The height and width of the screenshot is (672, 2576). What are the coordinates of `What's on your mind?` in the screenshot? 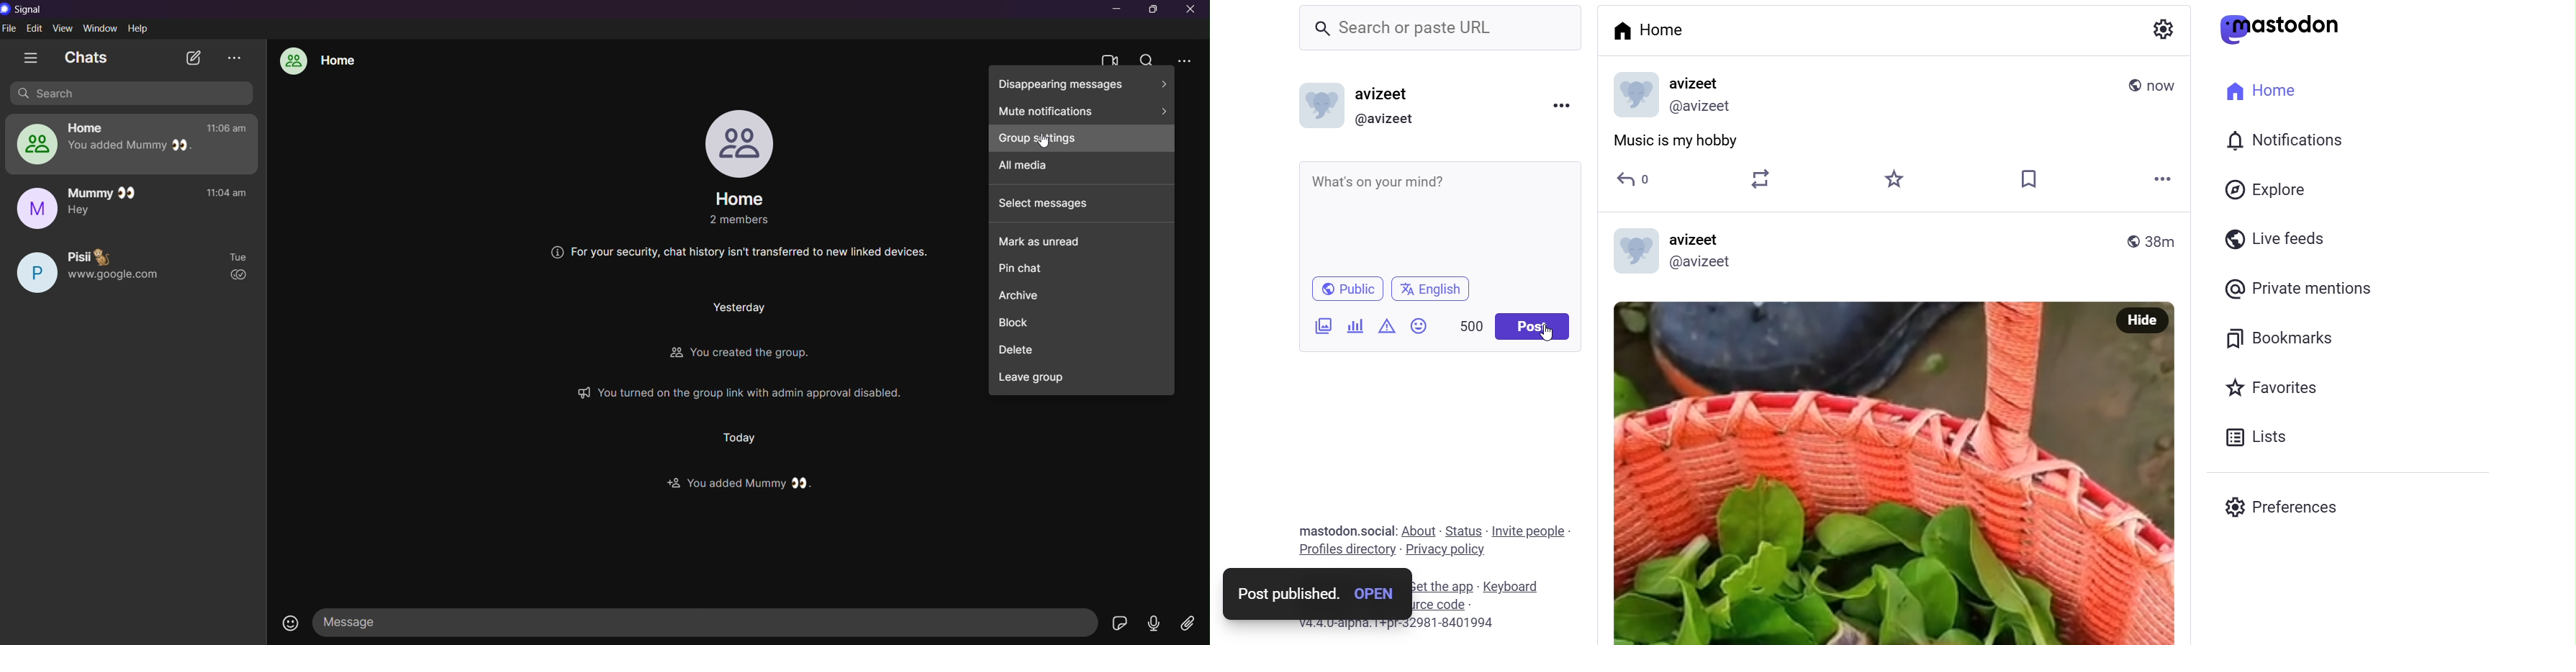 It's located at (1437, 216).